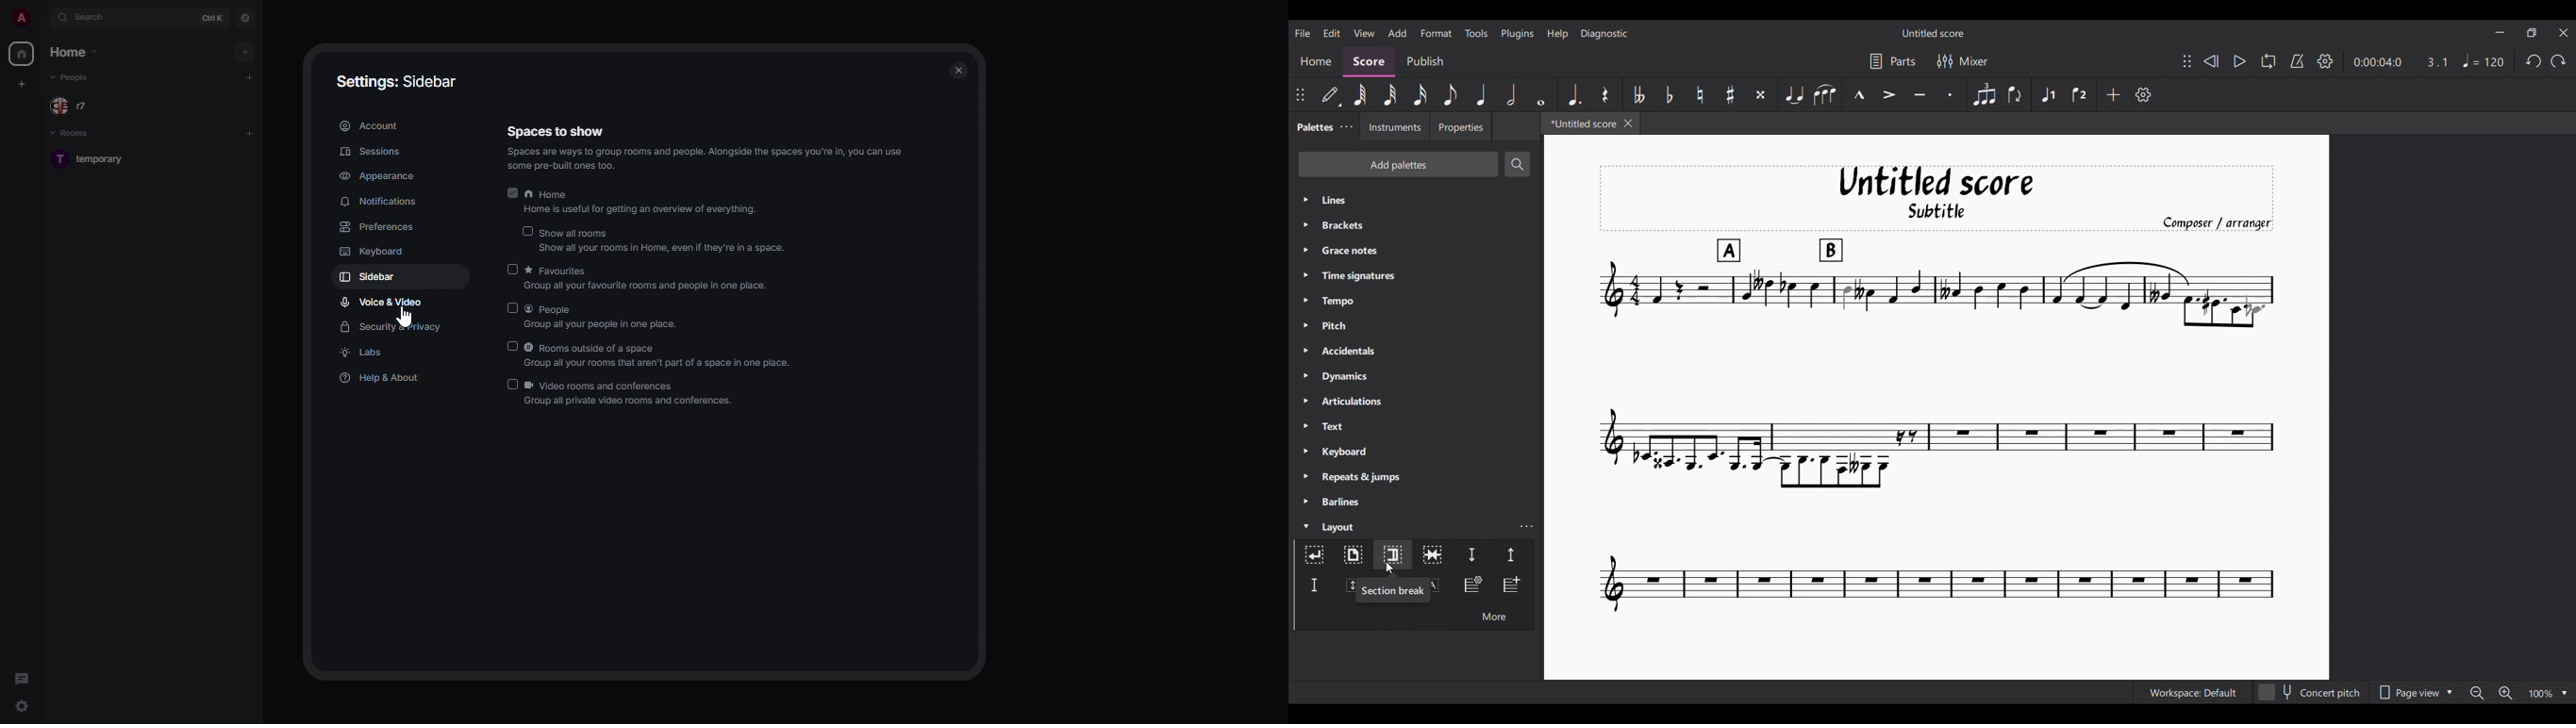  I want to click on preferences, so click(378, 227).